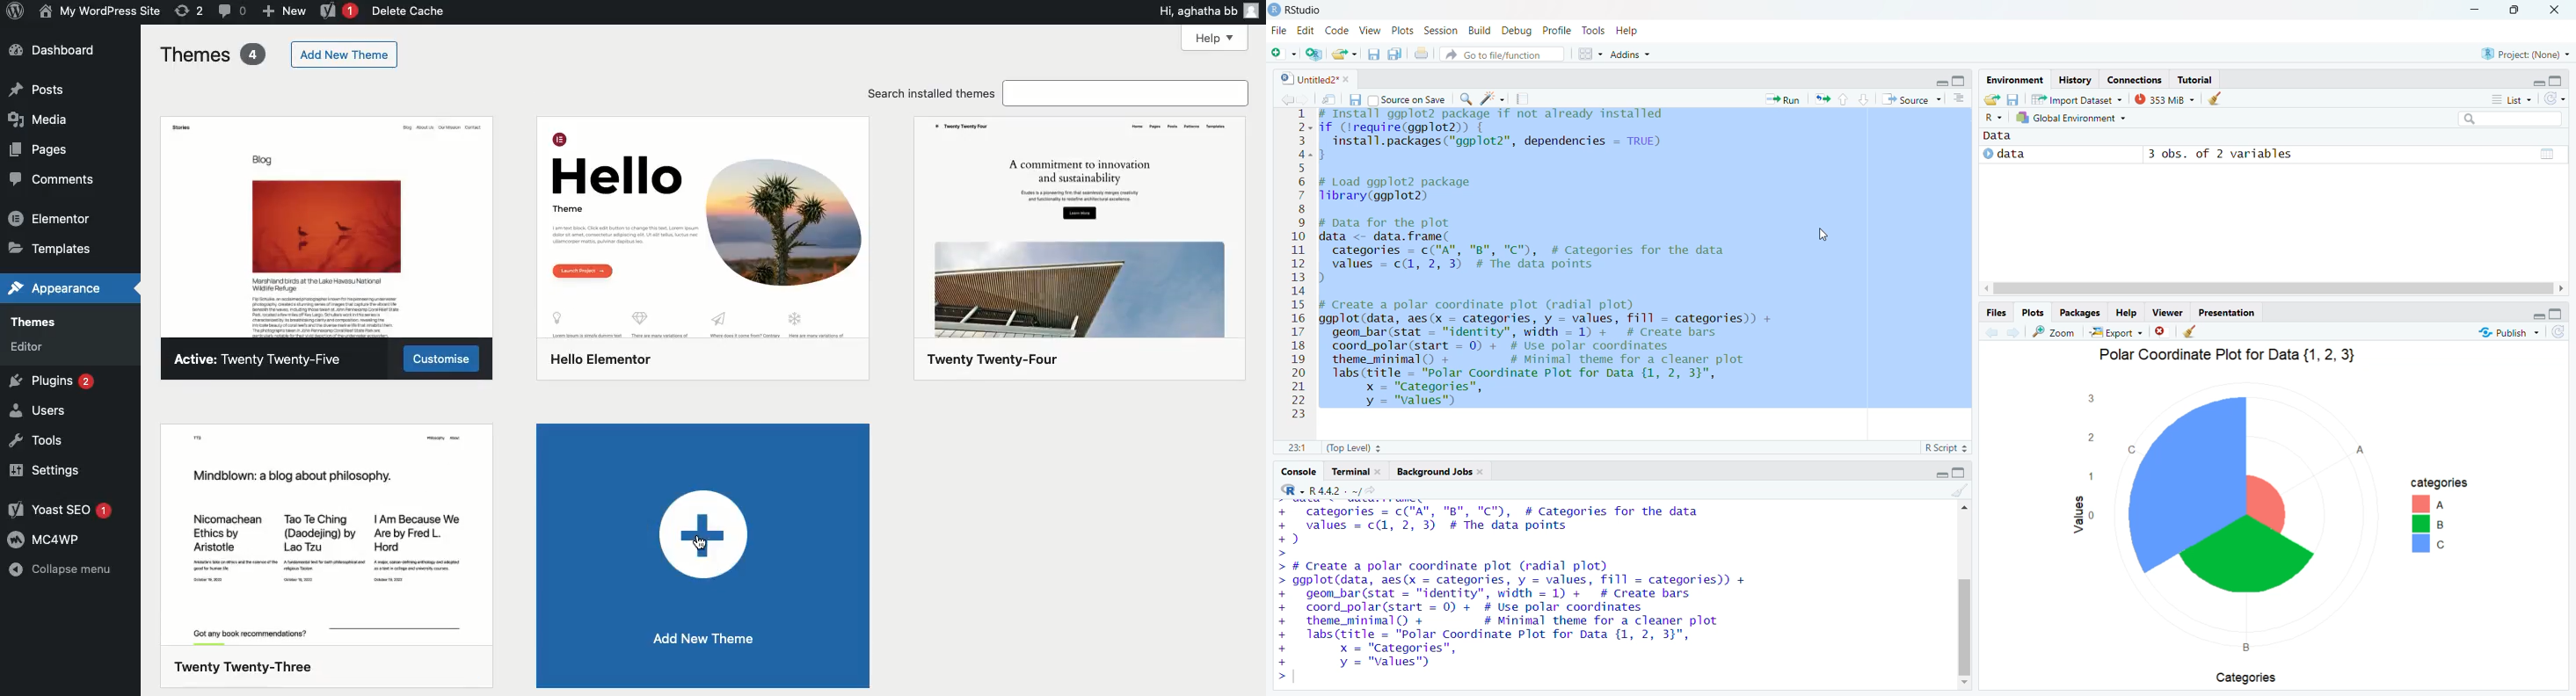 The width and height of the screenshot is (2576, 700). What do you see at coordinates (1963, 594) in the screenshot?
I see `vertical scroll bar` at bounding box center [1963, 594].